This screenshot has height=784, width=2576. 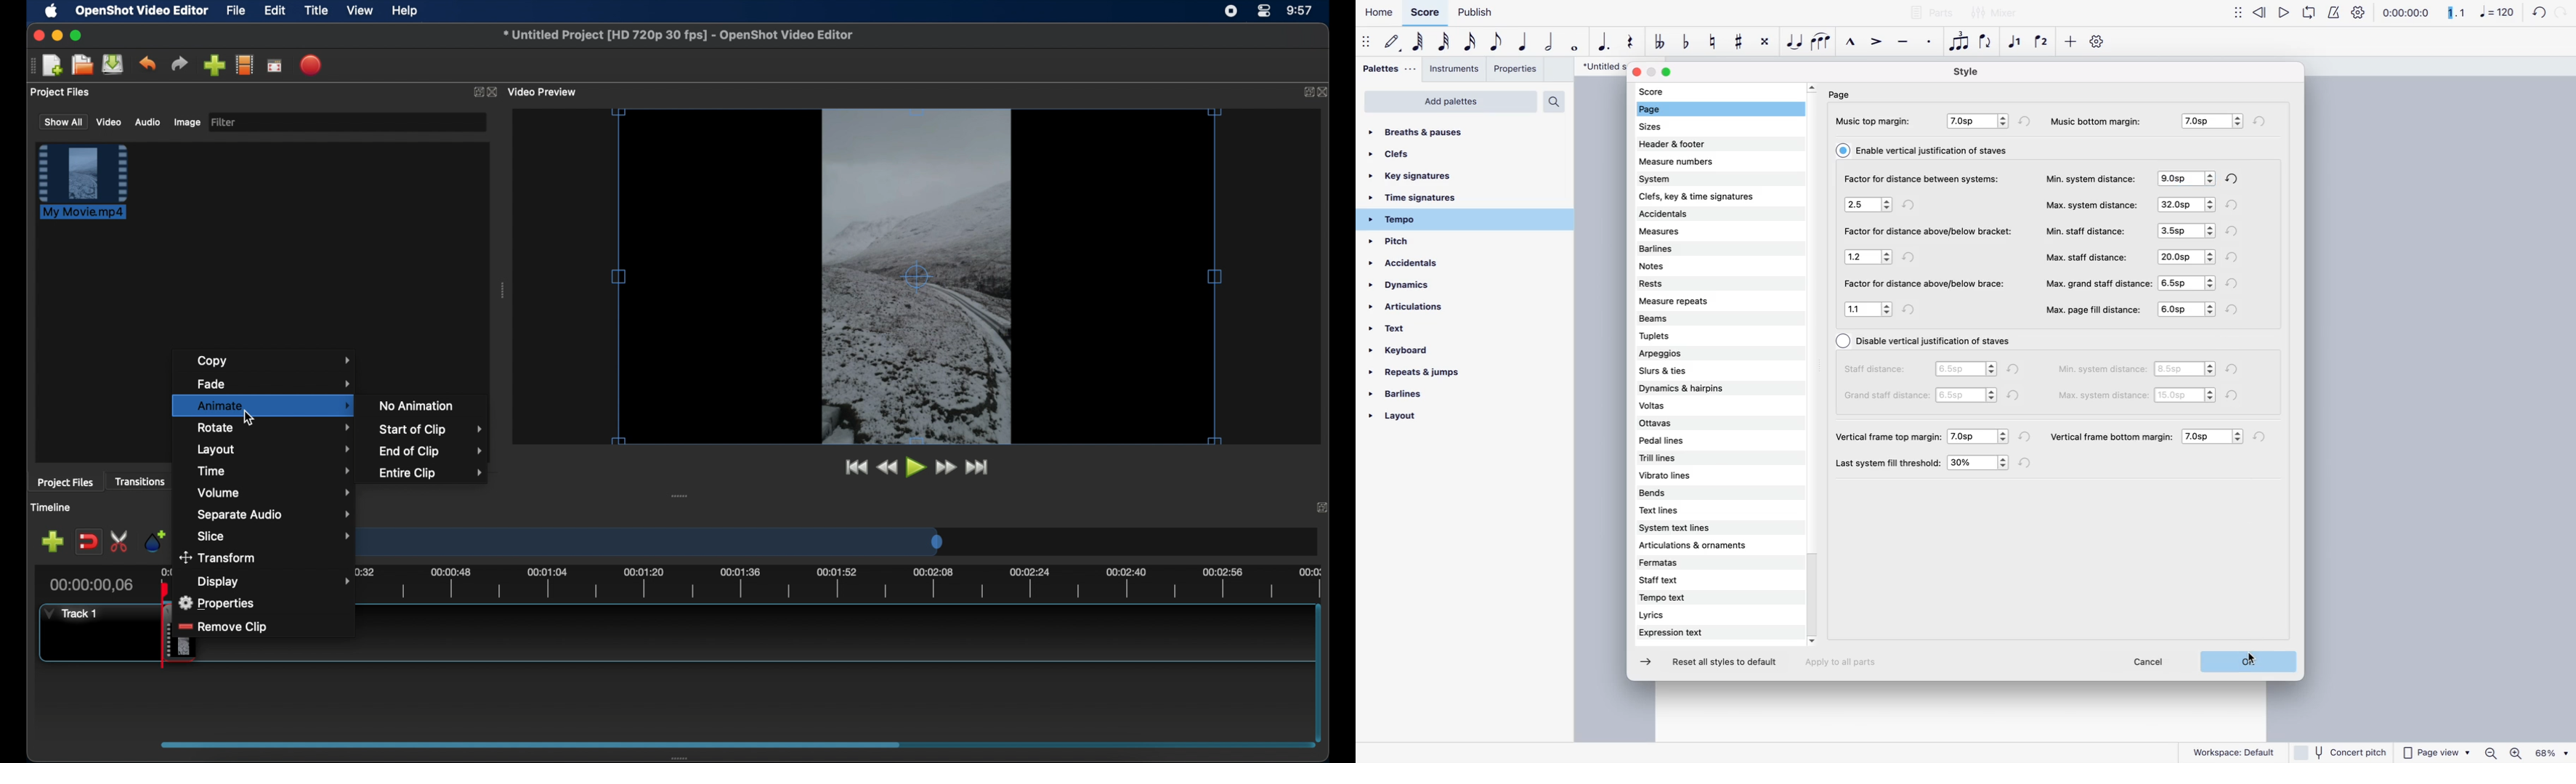 I want to click on entire clip menu, so click(x=431, y=473).